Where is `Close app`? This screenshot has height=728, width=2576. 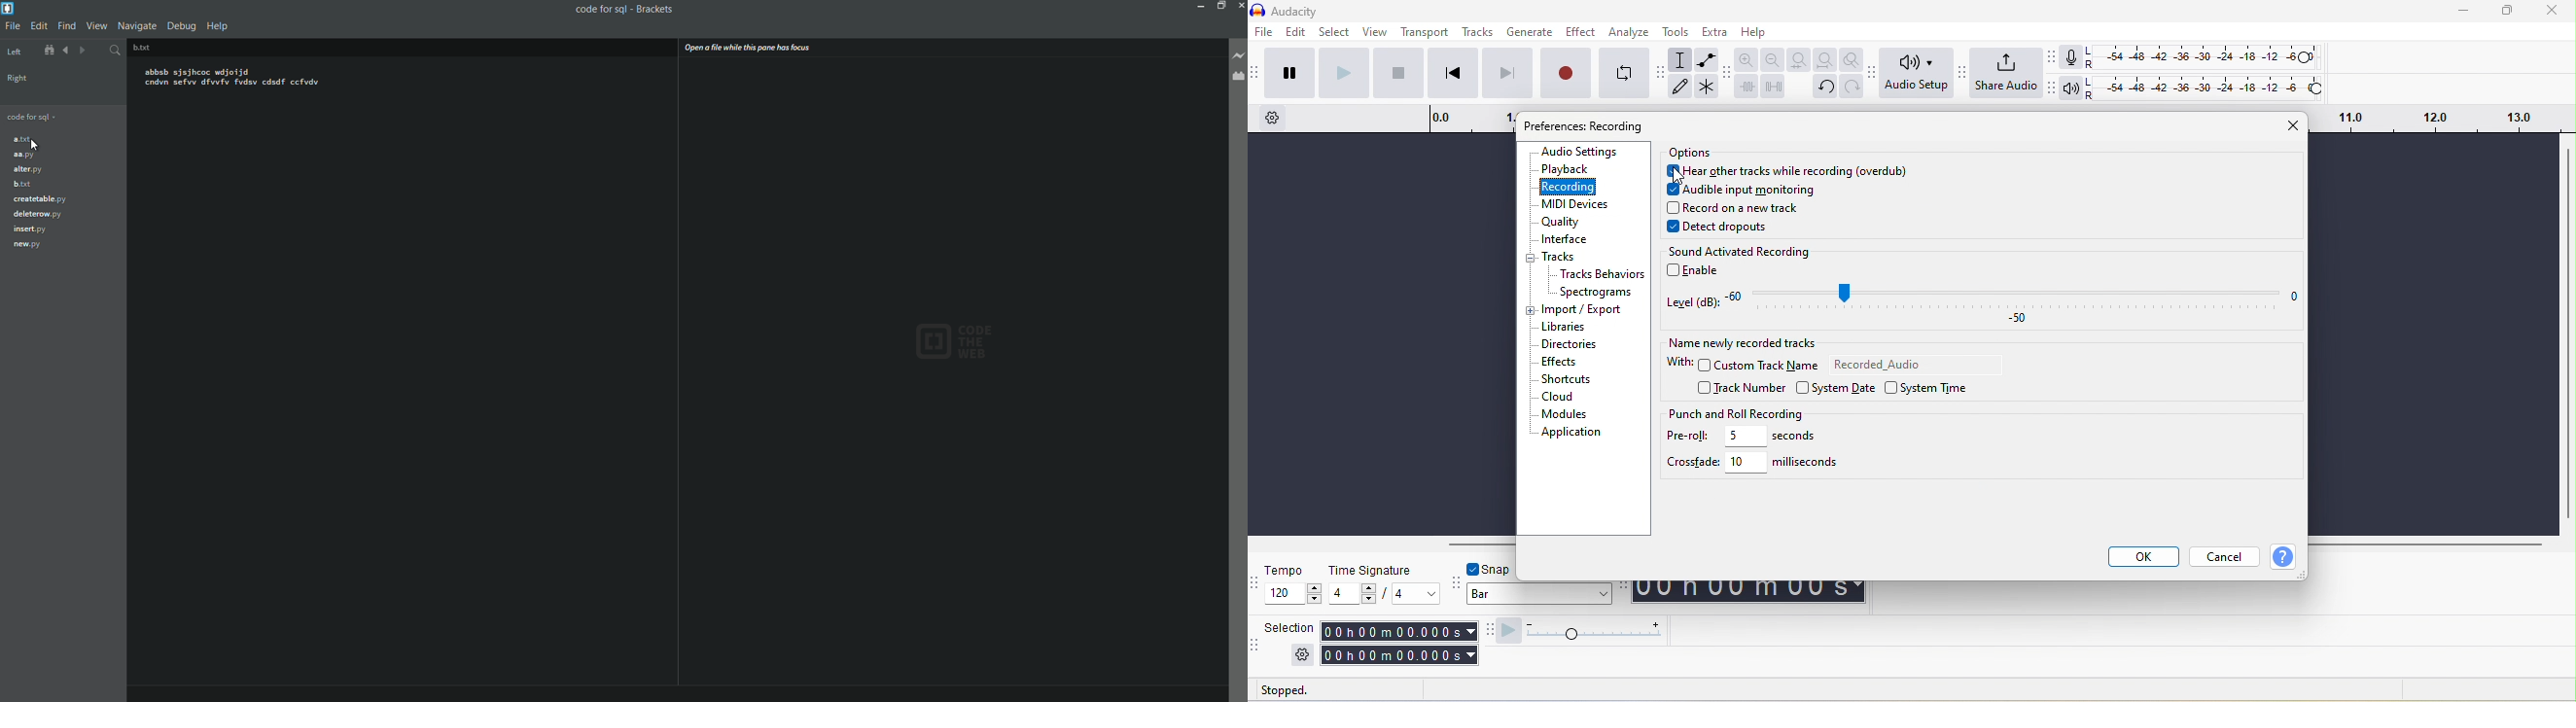 Close app is located at coordinates (1240, 5).